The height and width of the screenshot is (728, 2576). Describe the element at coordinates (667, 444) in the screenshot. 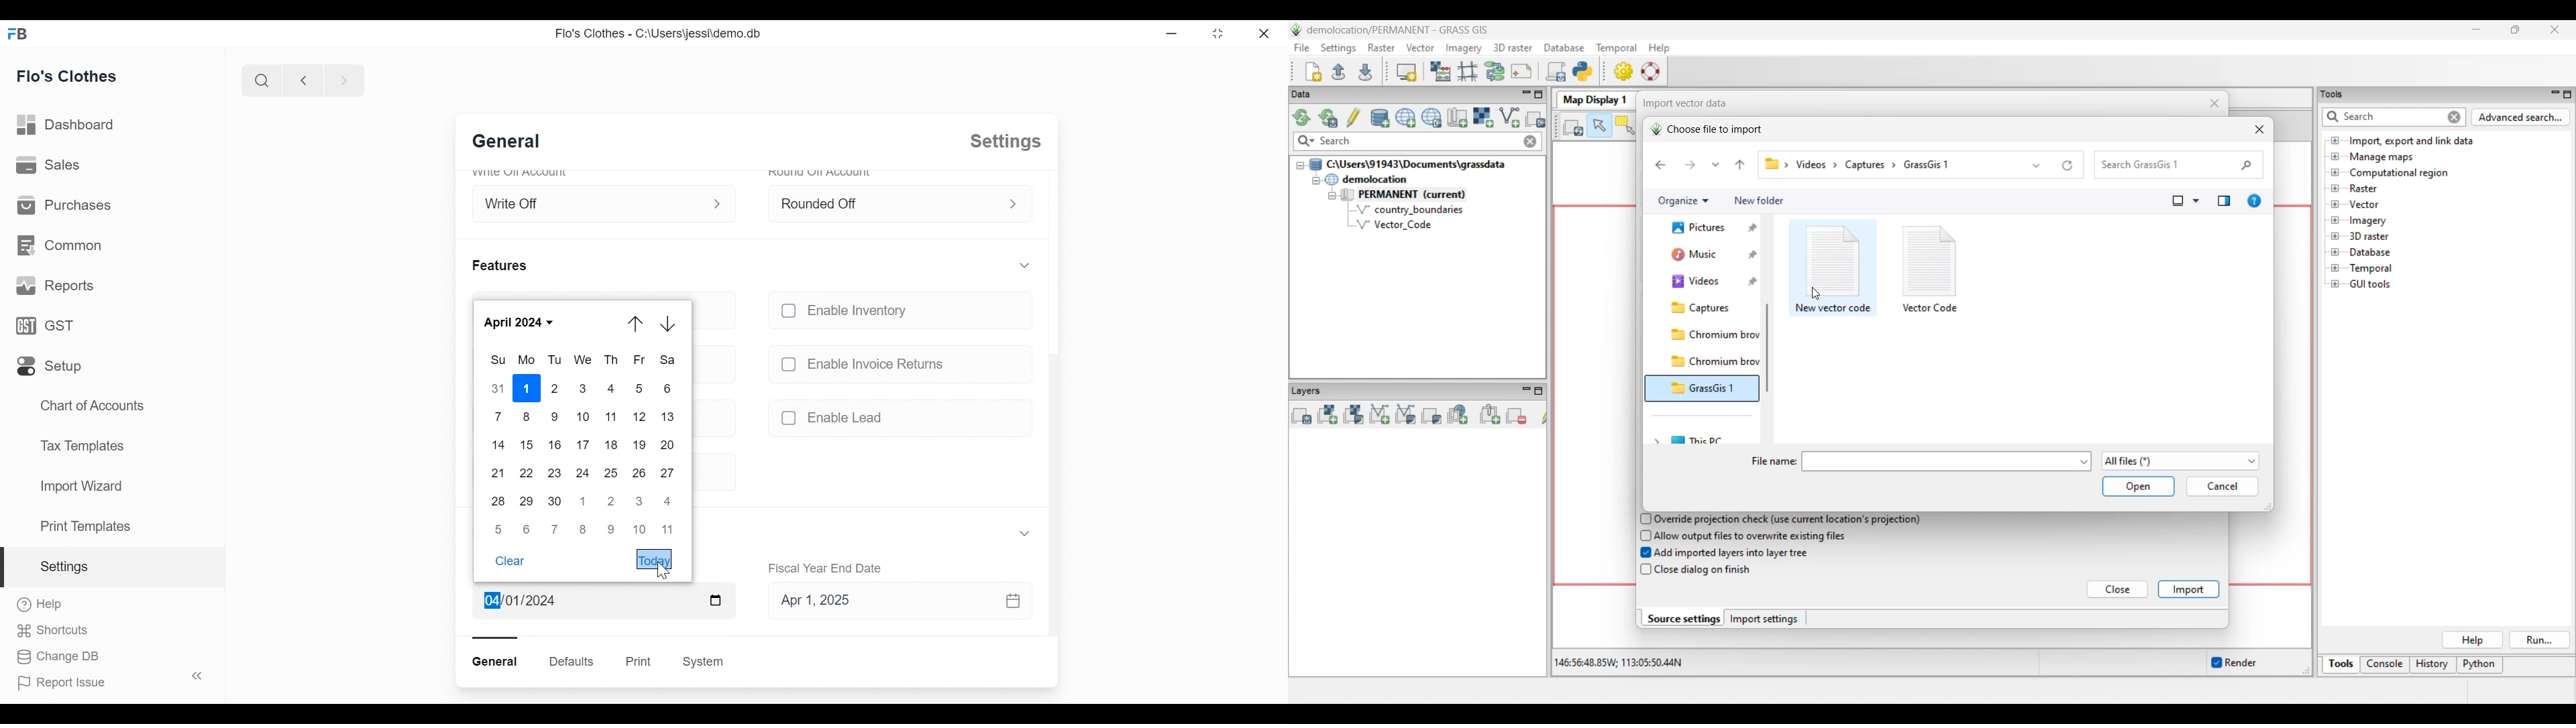

I see `20` at that location.